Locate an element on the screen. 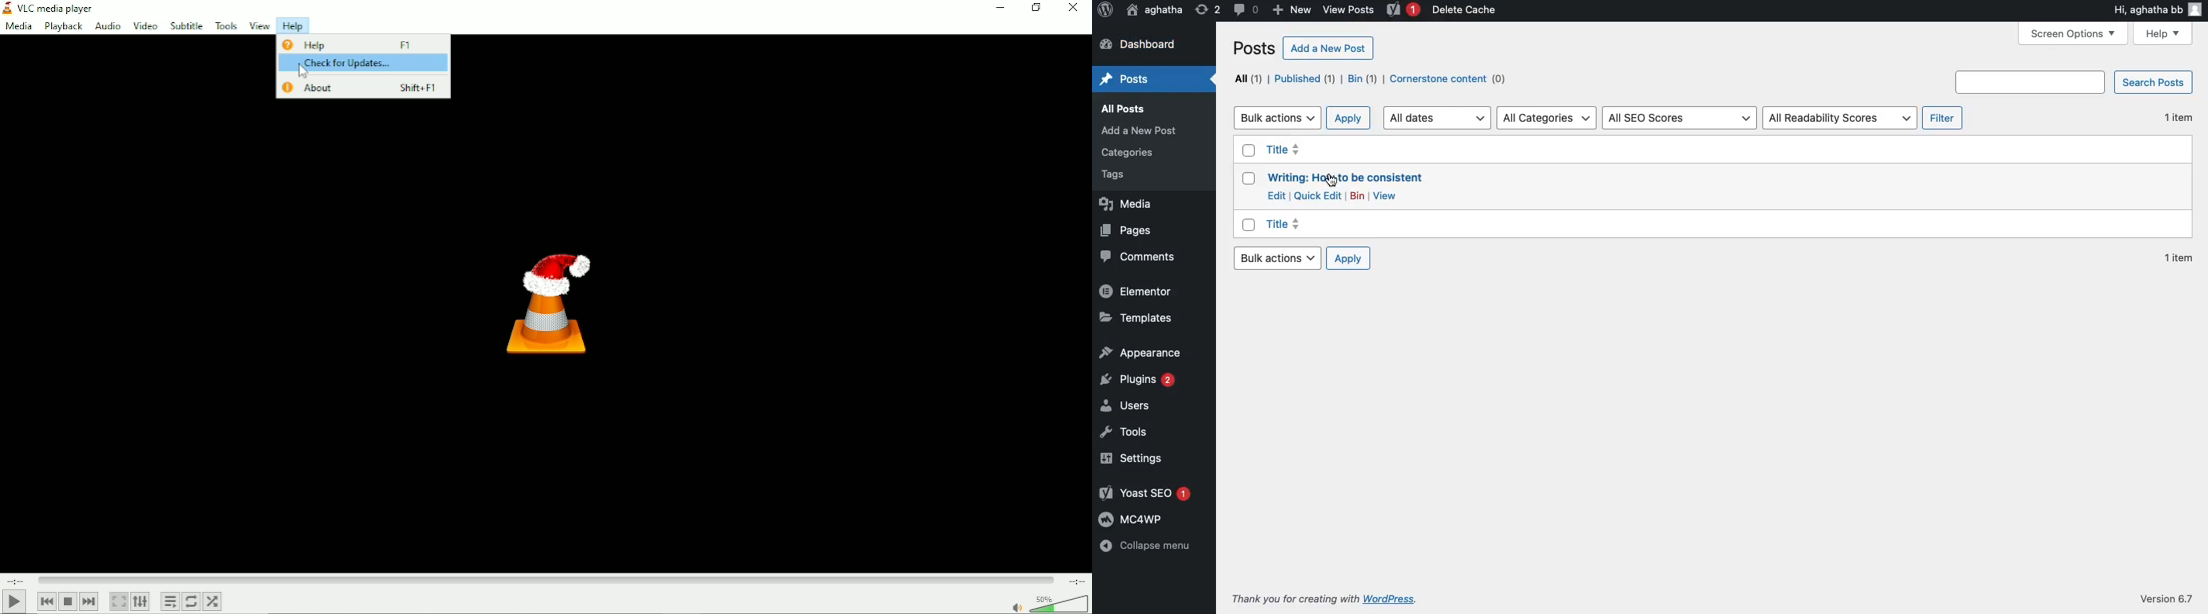 The width and height of the screenshot is (2212, 616). Templates is located at coordinates (1135, 317).